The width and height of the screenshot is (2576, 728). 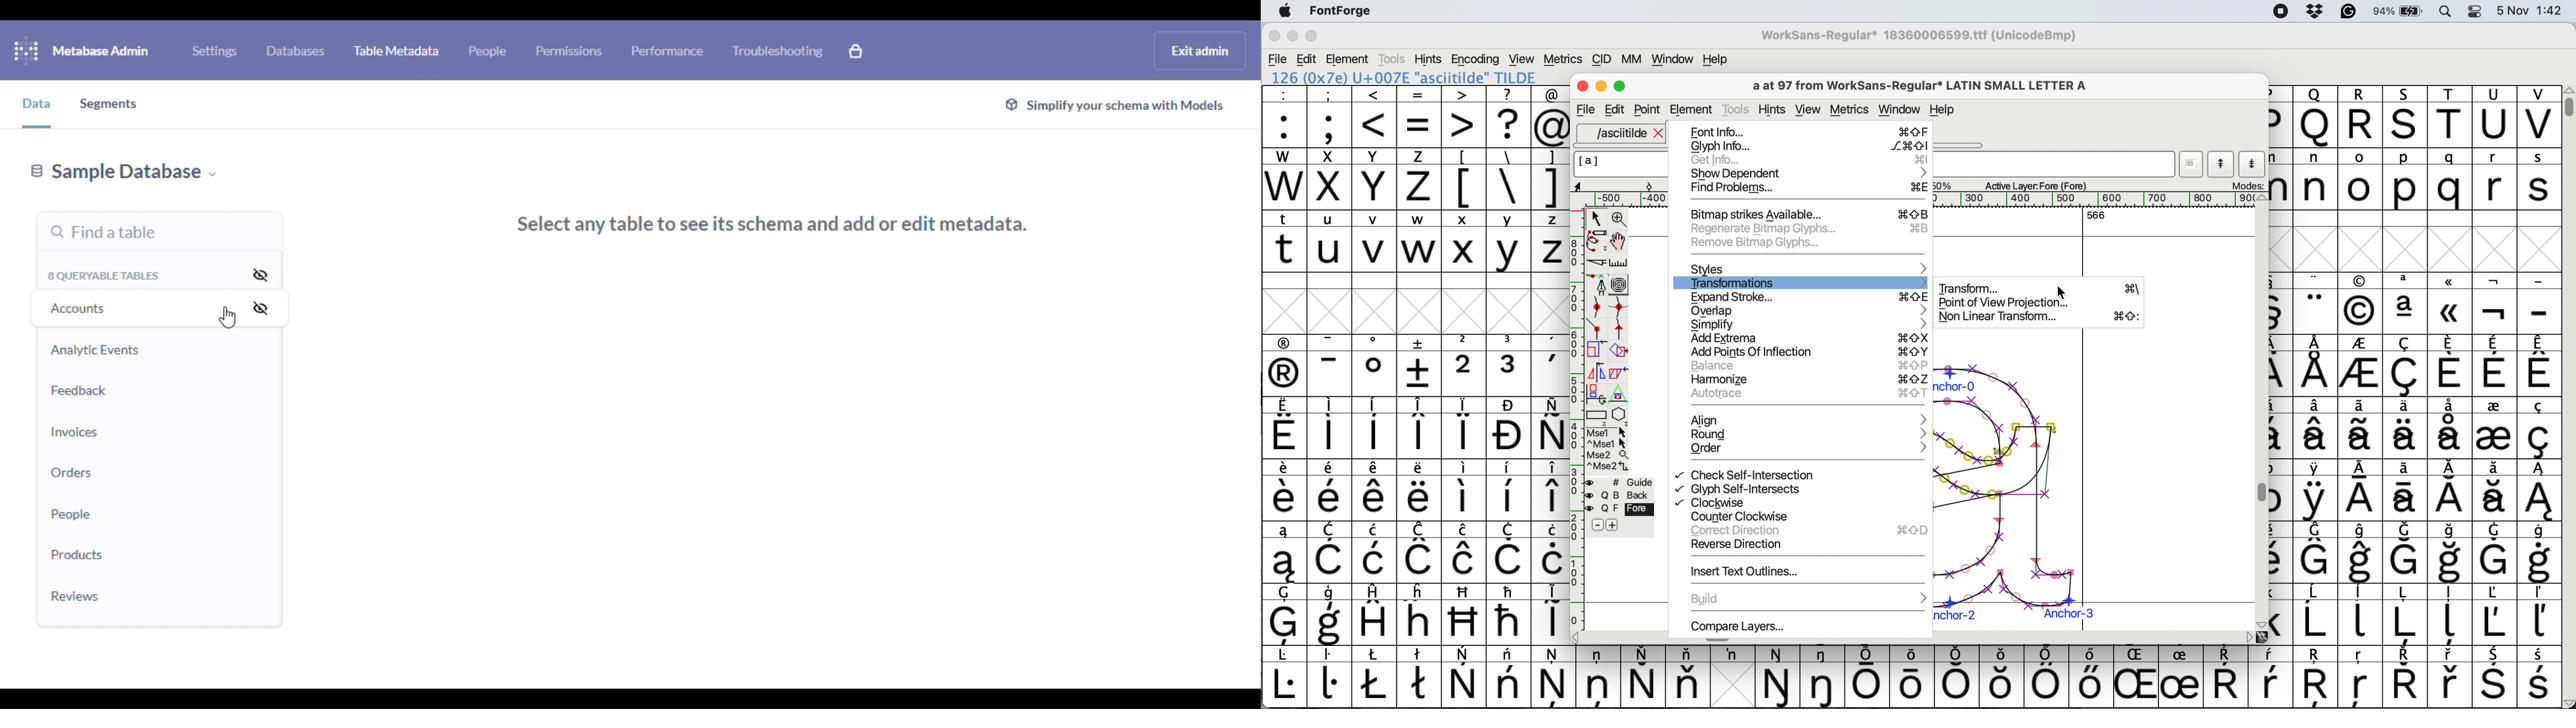 I want to click on 126 (0x7e) U+007E "asciitilde" TILDE, so click(x=1405, y=77).